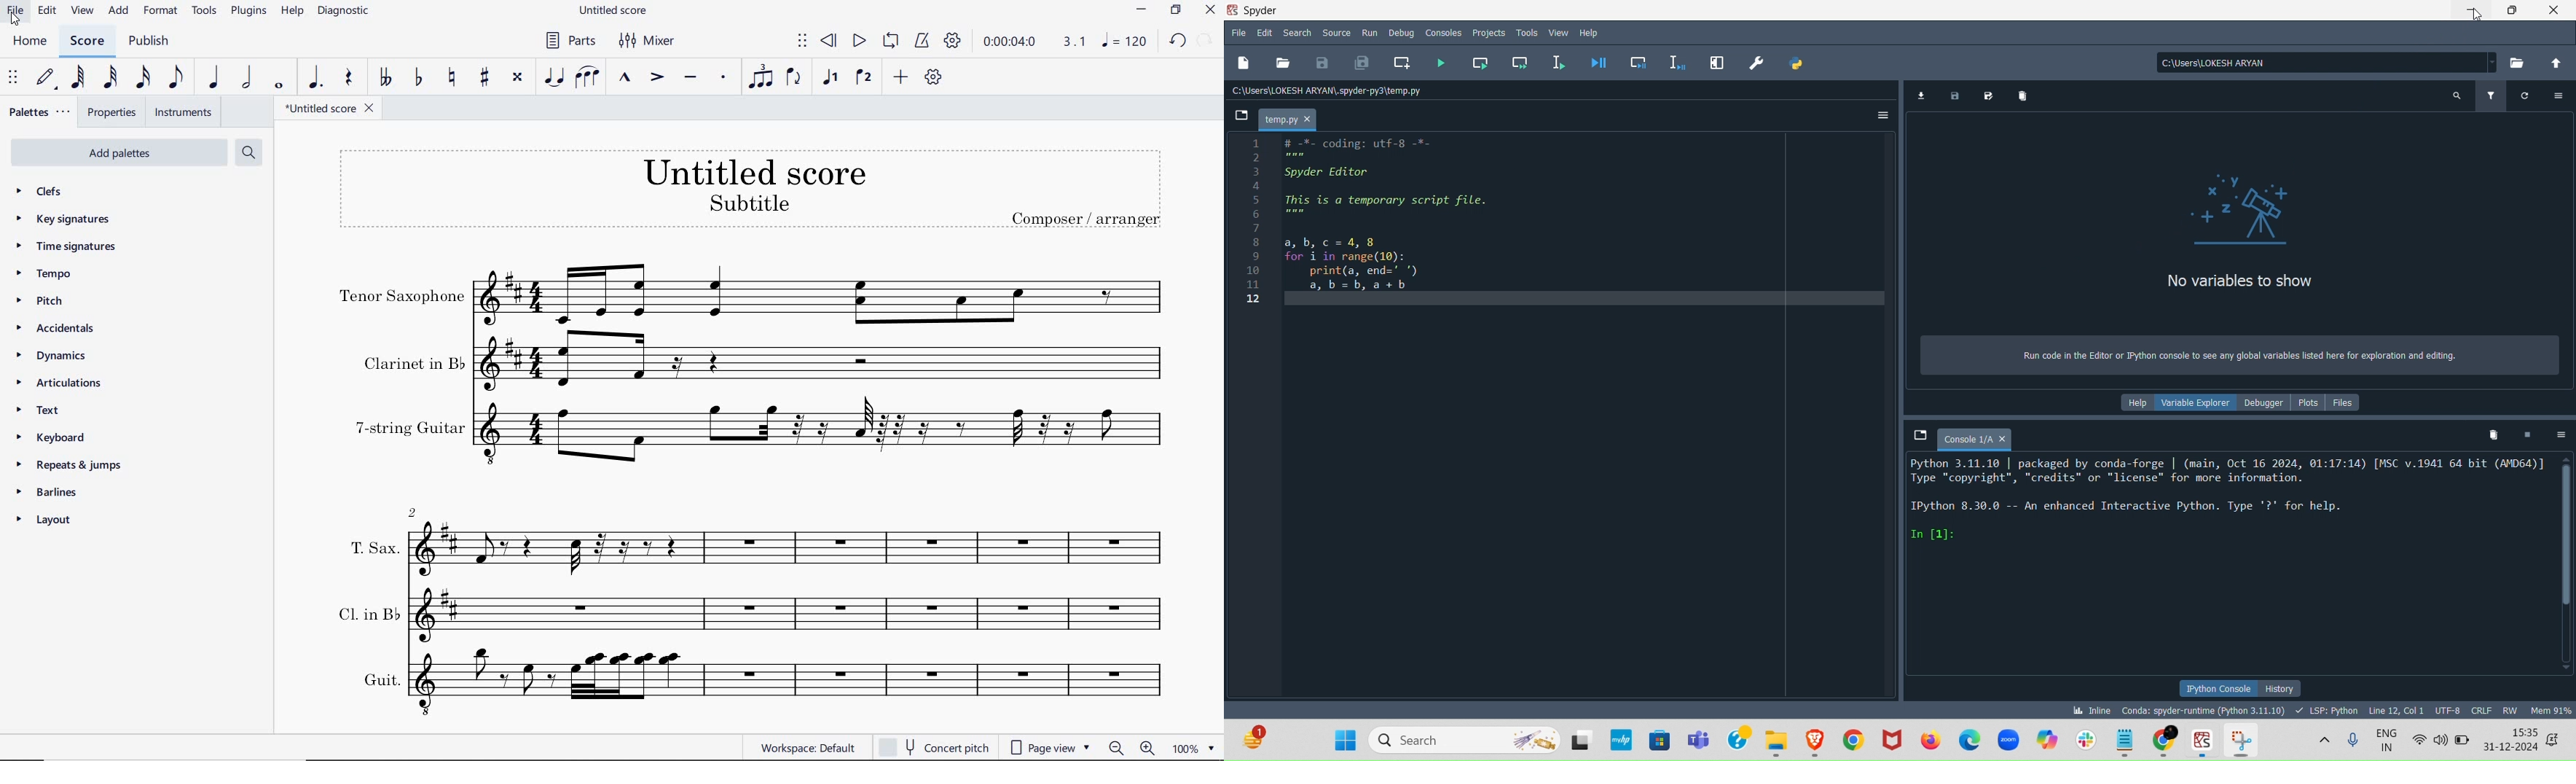  I want to click on Search variable names and types (Ctrl + F), so click(2455, 99).